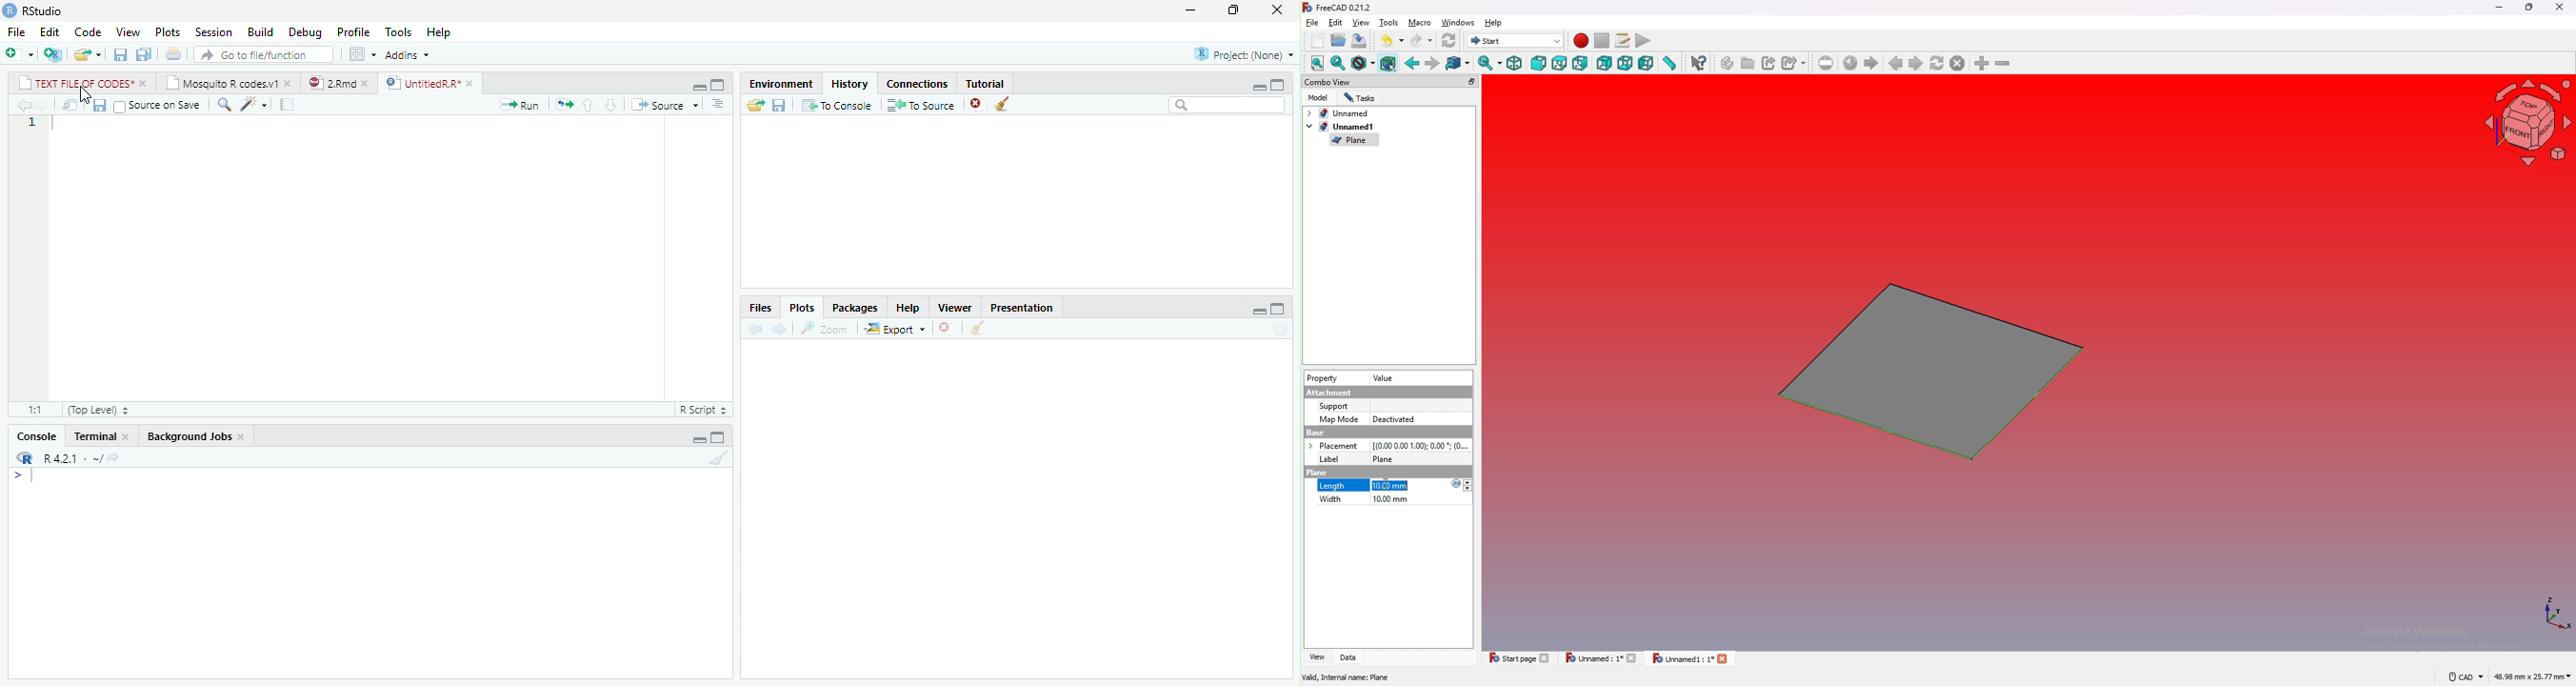 This screenshot has width=2576, height=700. Describe the element at coordinates (755, 330) in the screenshot. I see `back` at that location.